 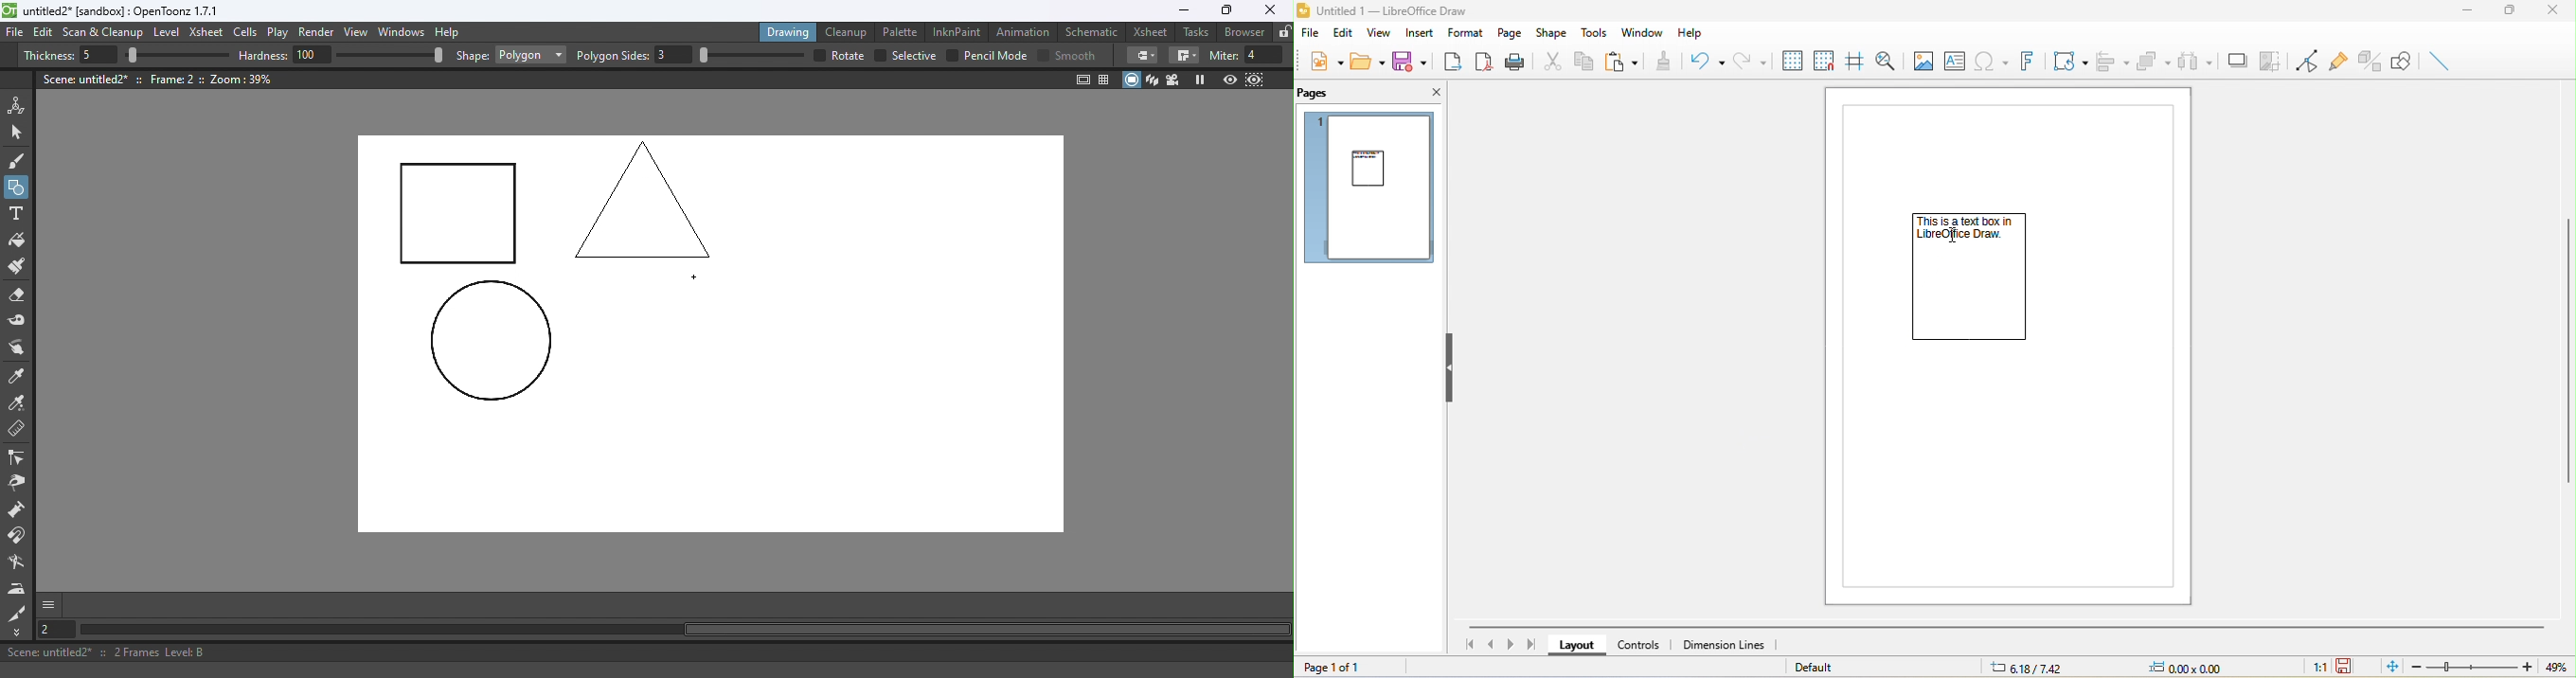 I want to click on Magnet tool, so click(x=18, y=511).